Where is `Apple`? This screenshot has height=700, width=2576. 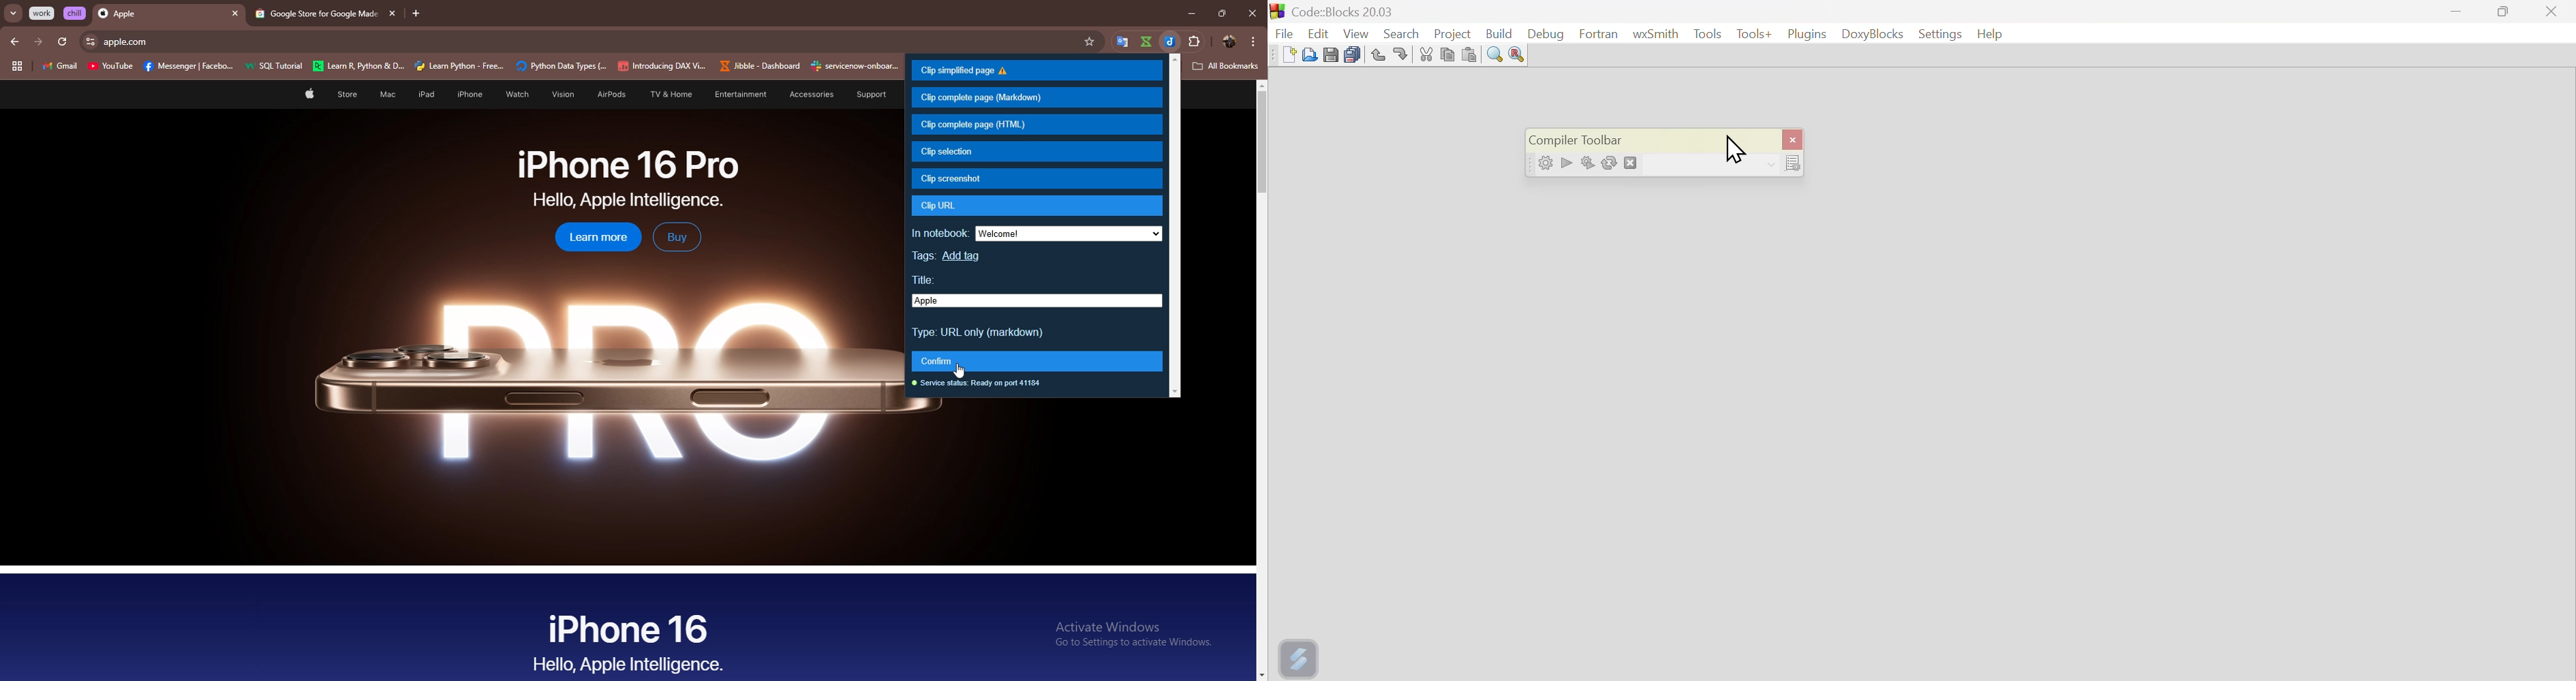 Apple is located at coordinates (157, 15).